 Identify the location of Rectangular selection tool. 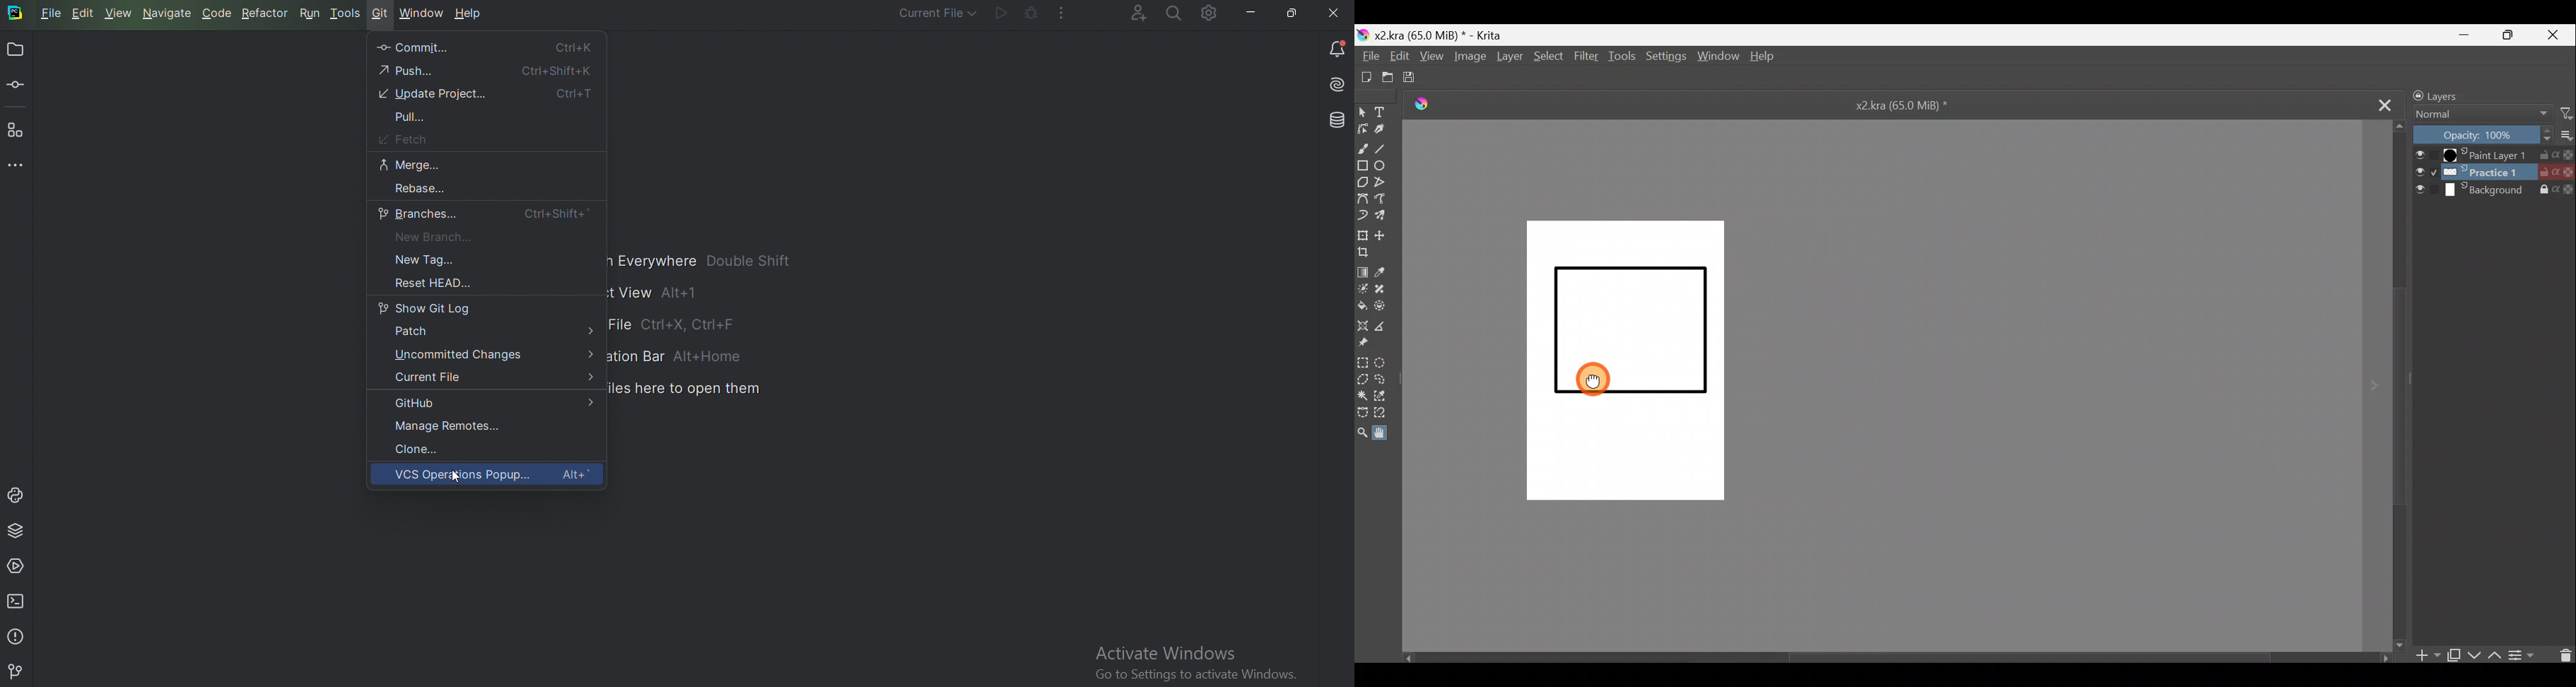
(1363, 363).